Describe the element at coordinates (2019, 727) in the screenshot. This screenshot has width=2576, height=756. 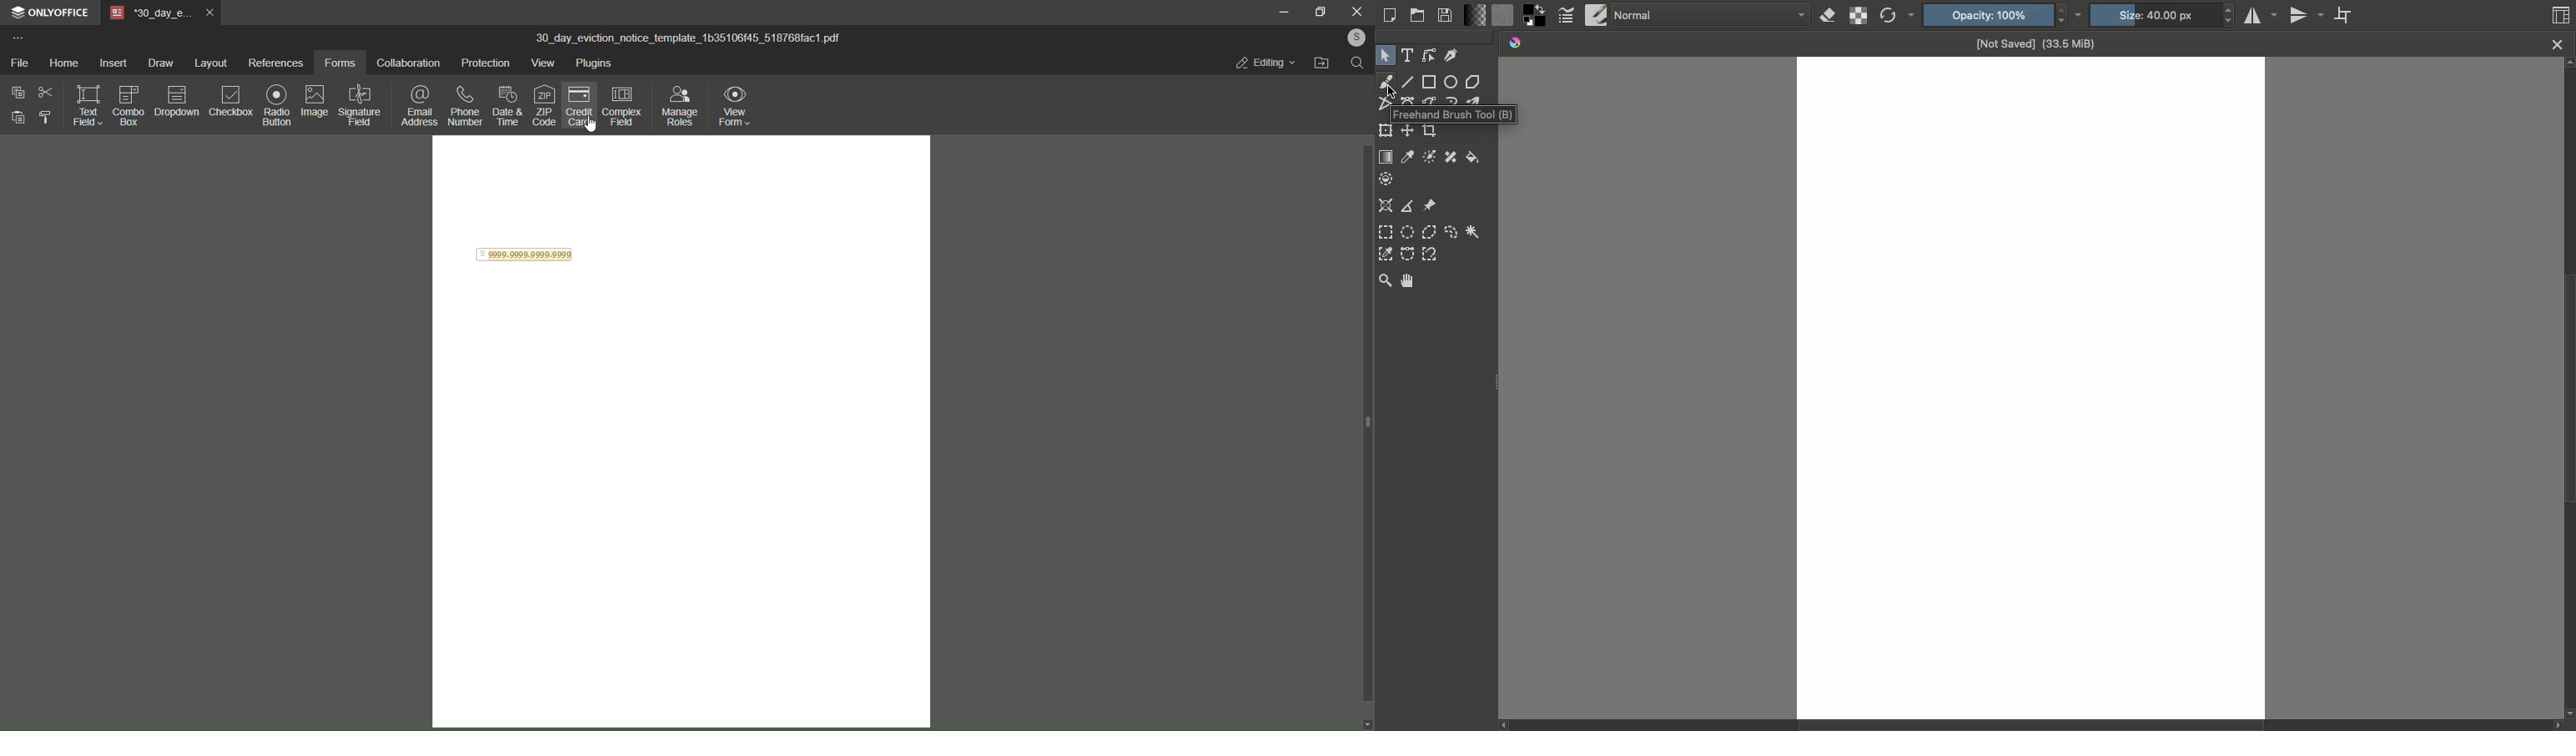
I see `Status bar` at that location.